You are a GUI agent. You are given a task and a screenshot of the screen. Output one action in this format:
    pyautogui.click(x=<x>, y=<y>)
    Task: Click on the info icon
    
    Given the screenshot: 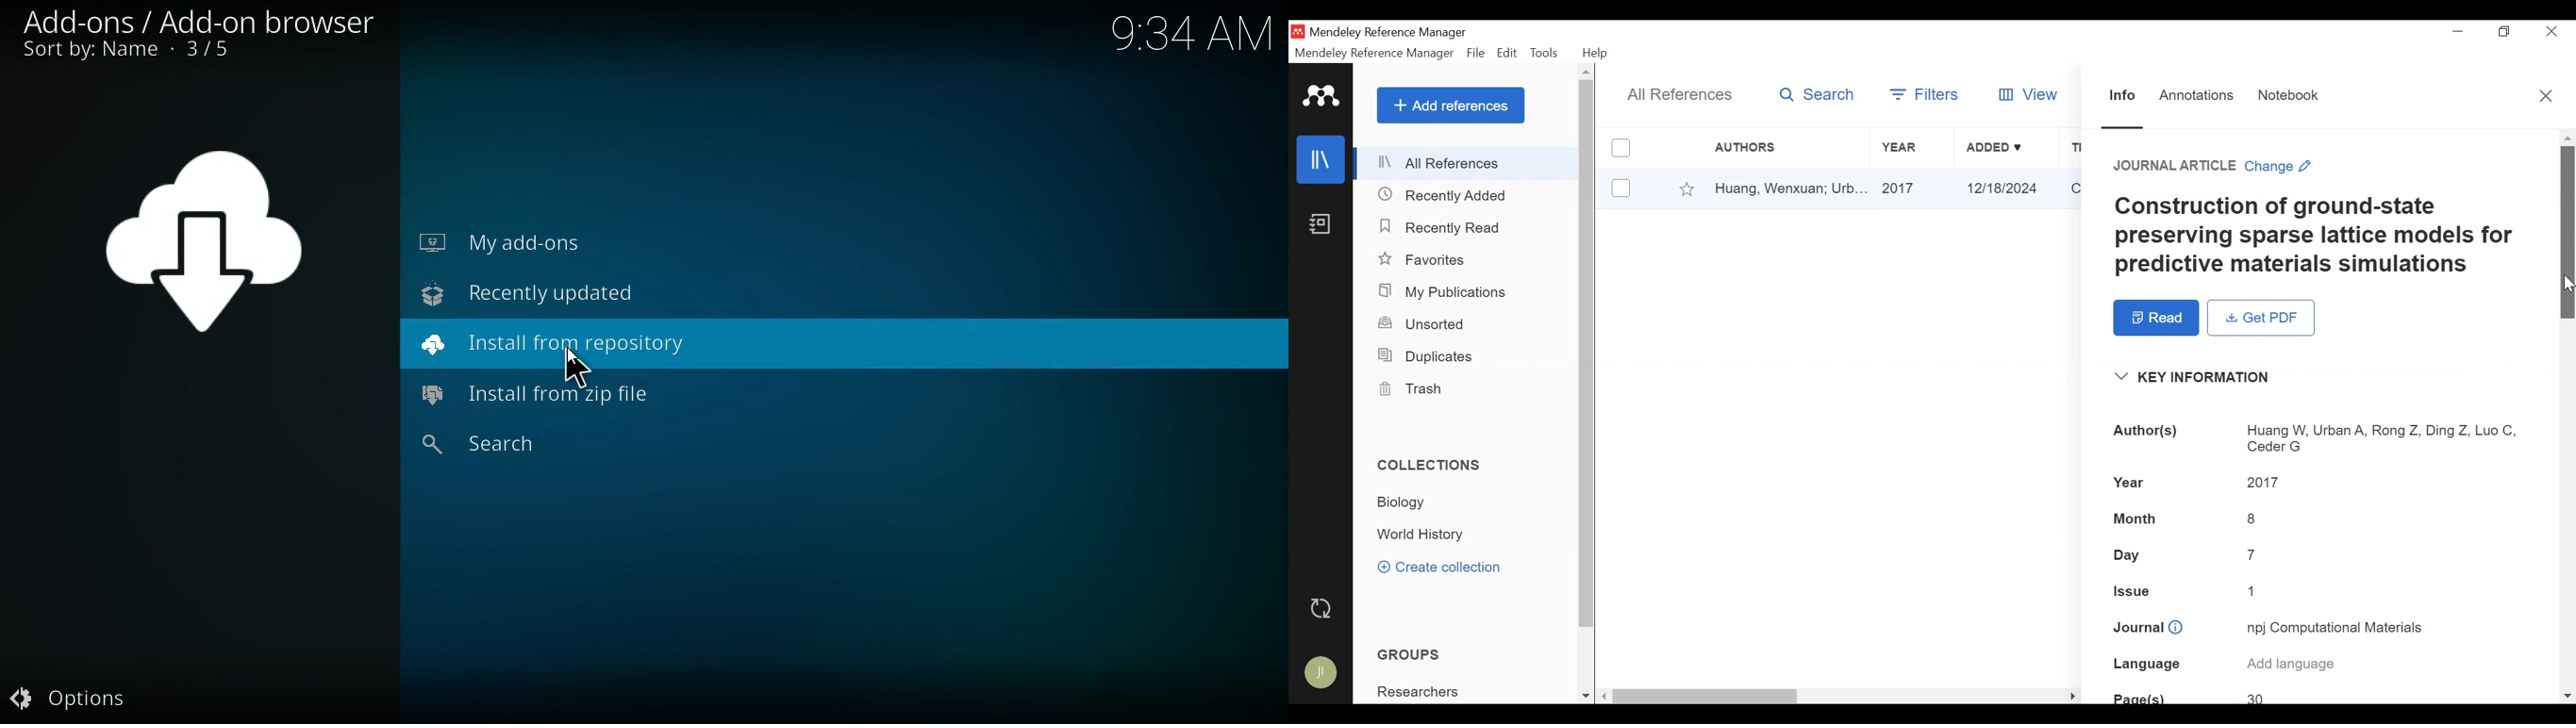 What is the action you would take?
    pyautogui.click(x=2177, y=628)
    